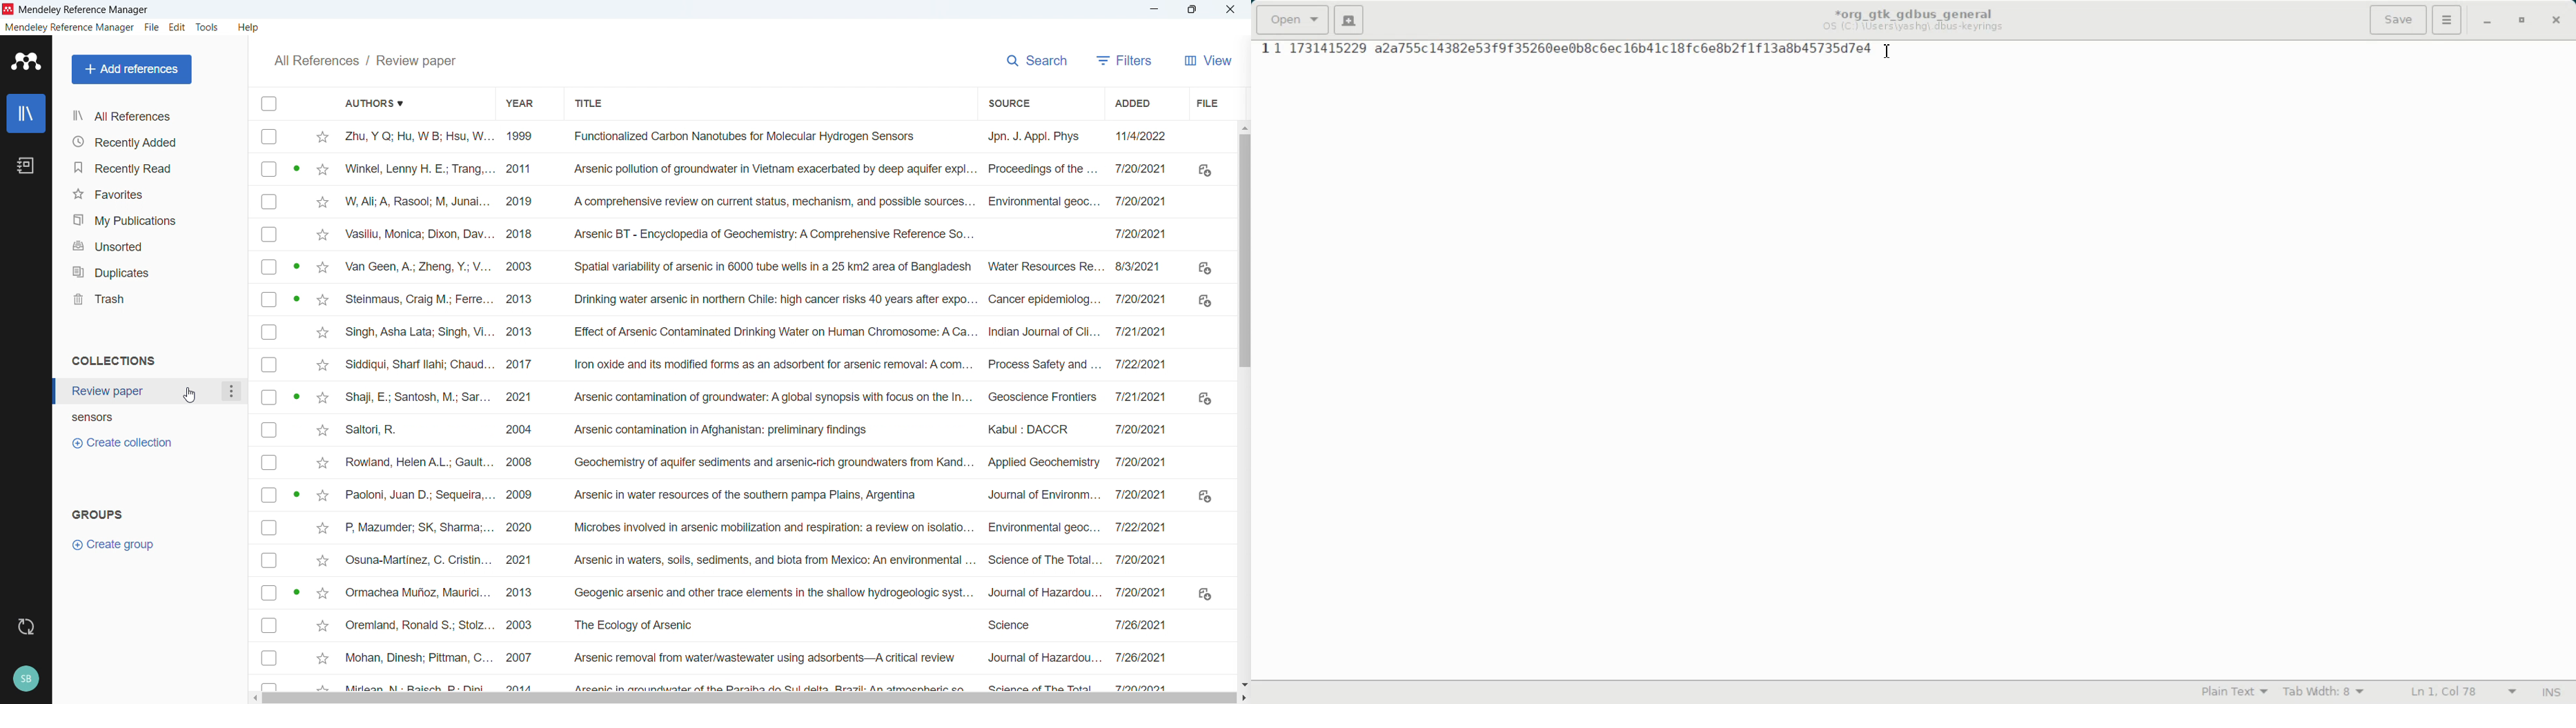  I want to click on Date of addition of individual entries , so click(1144, 407).